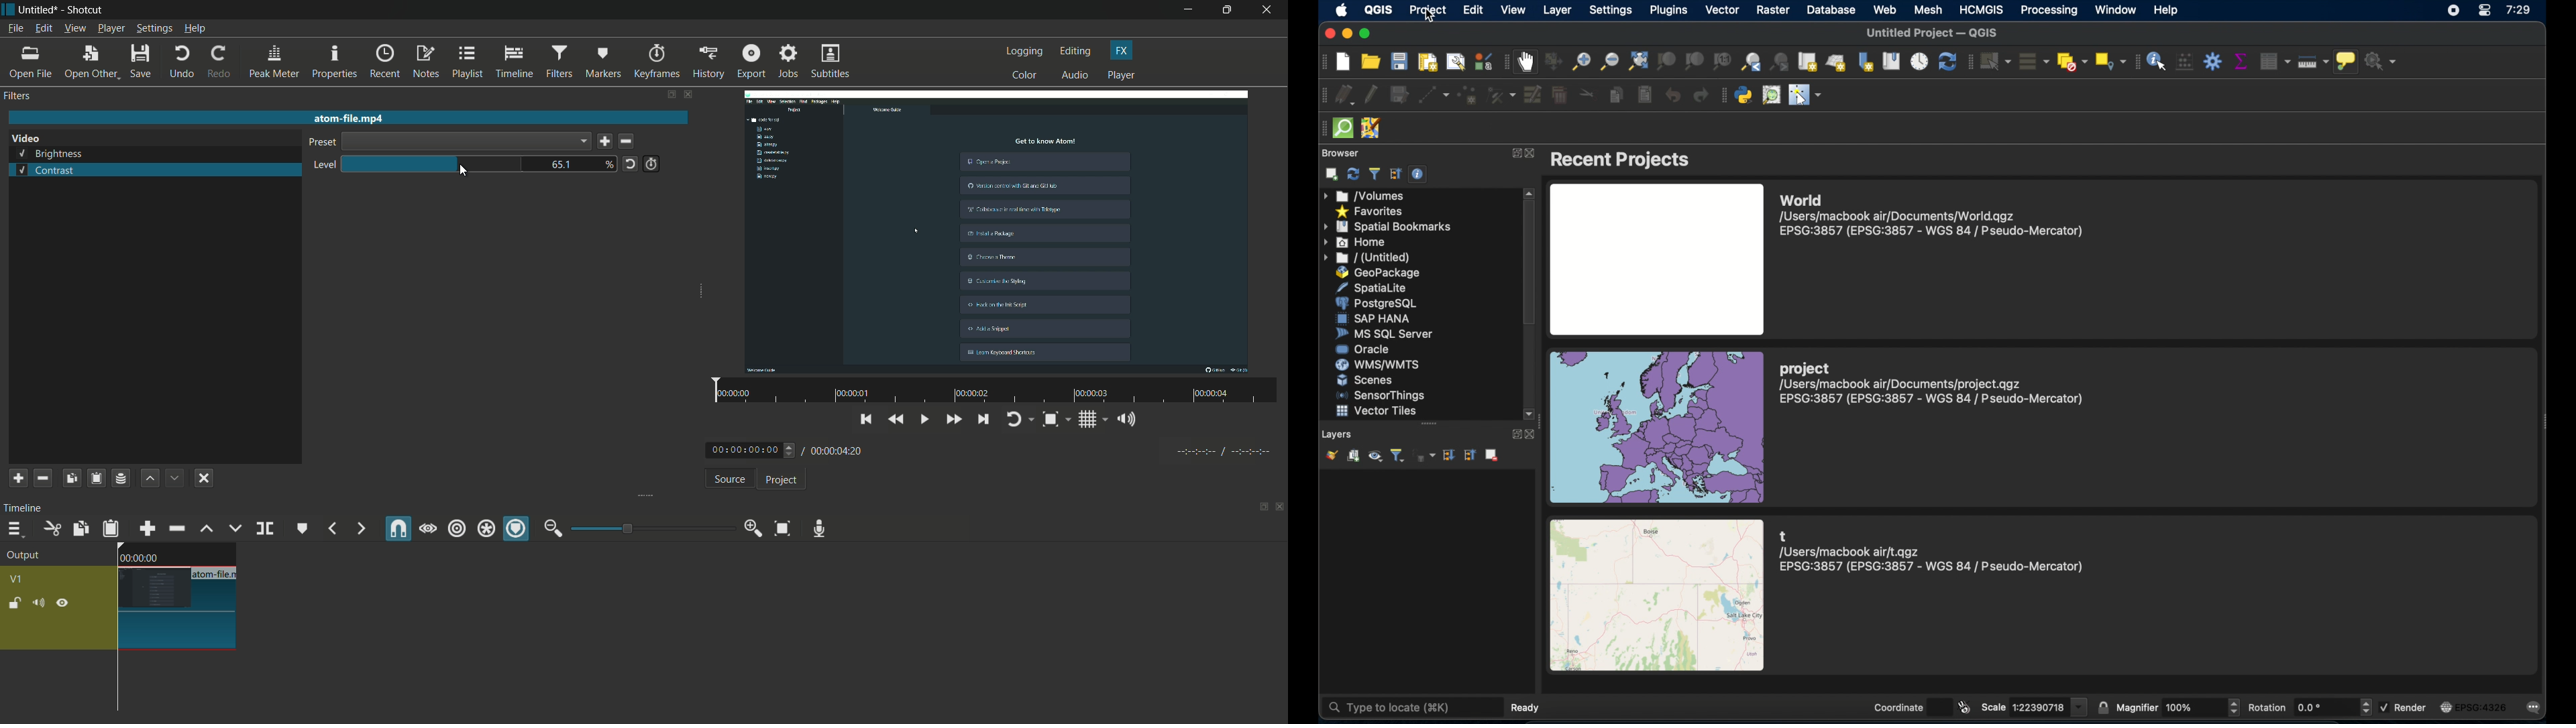  What do you see at coordinates (462, 172) in the screenshot?
I see `cursor` at bounding box center [462, 172].